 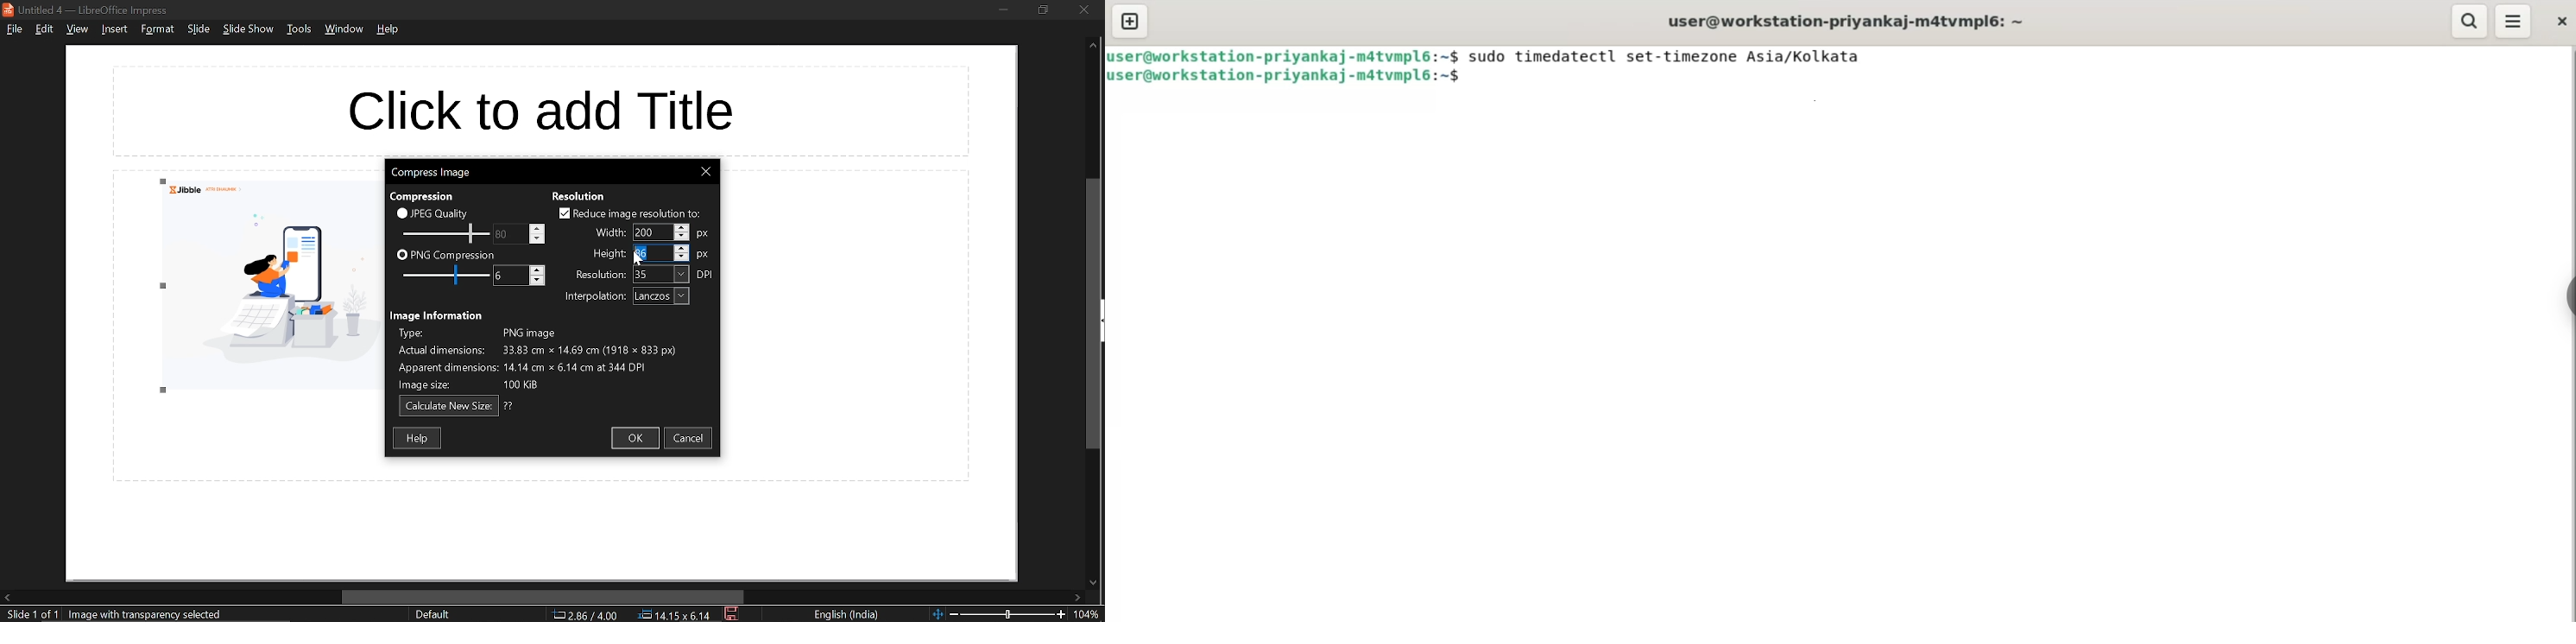 I want to click on height, so click(x=604, y=252).